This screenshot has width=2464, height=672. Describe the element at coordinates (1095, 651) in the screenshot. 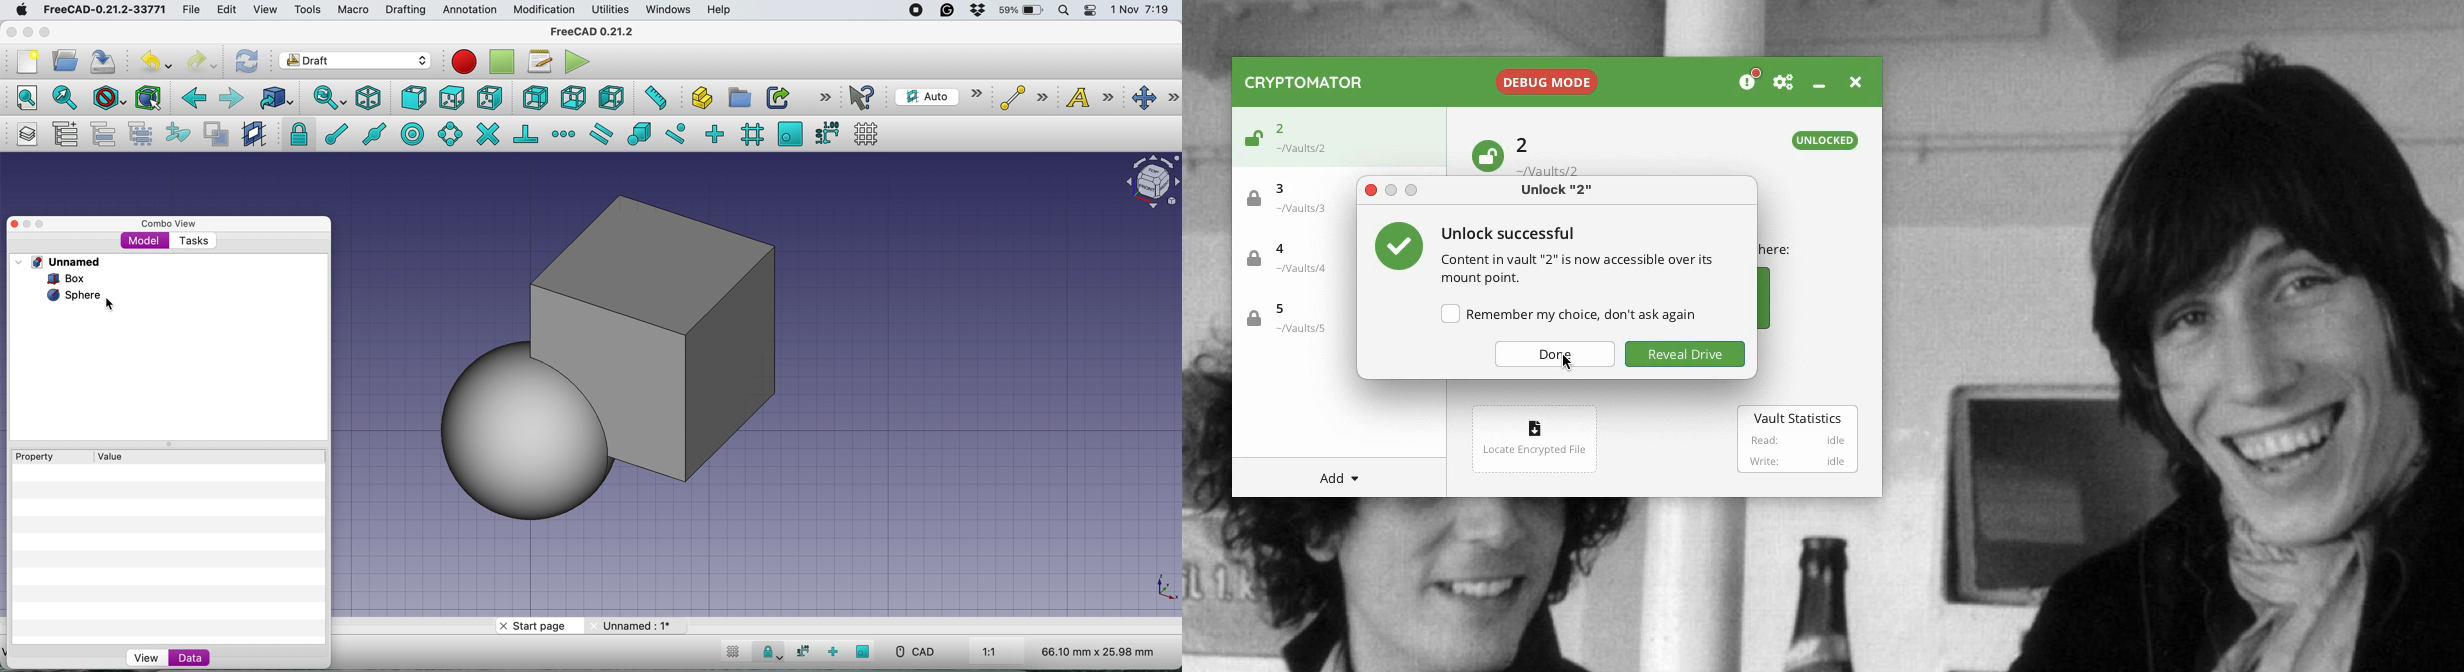

I see `dimensions` at that location.